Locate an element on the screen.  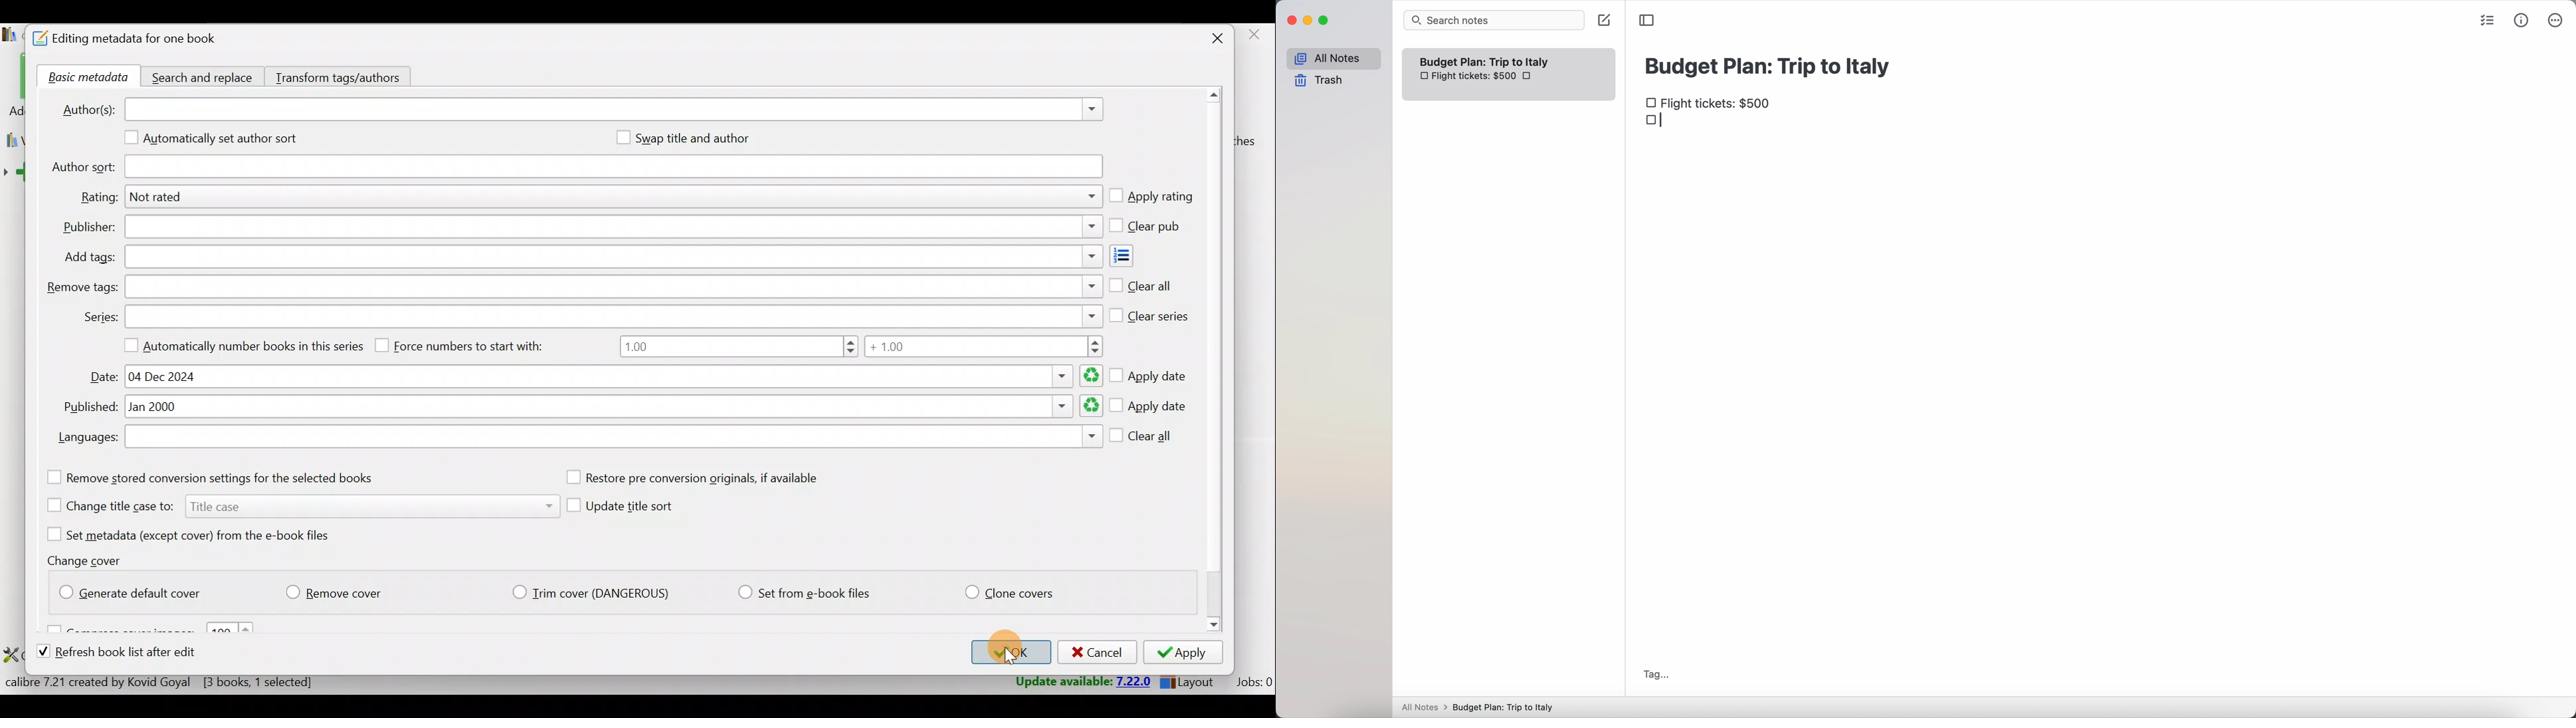
Clear series is located at coordinates (1150, 313).